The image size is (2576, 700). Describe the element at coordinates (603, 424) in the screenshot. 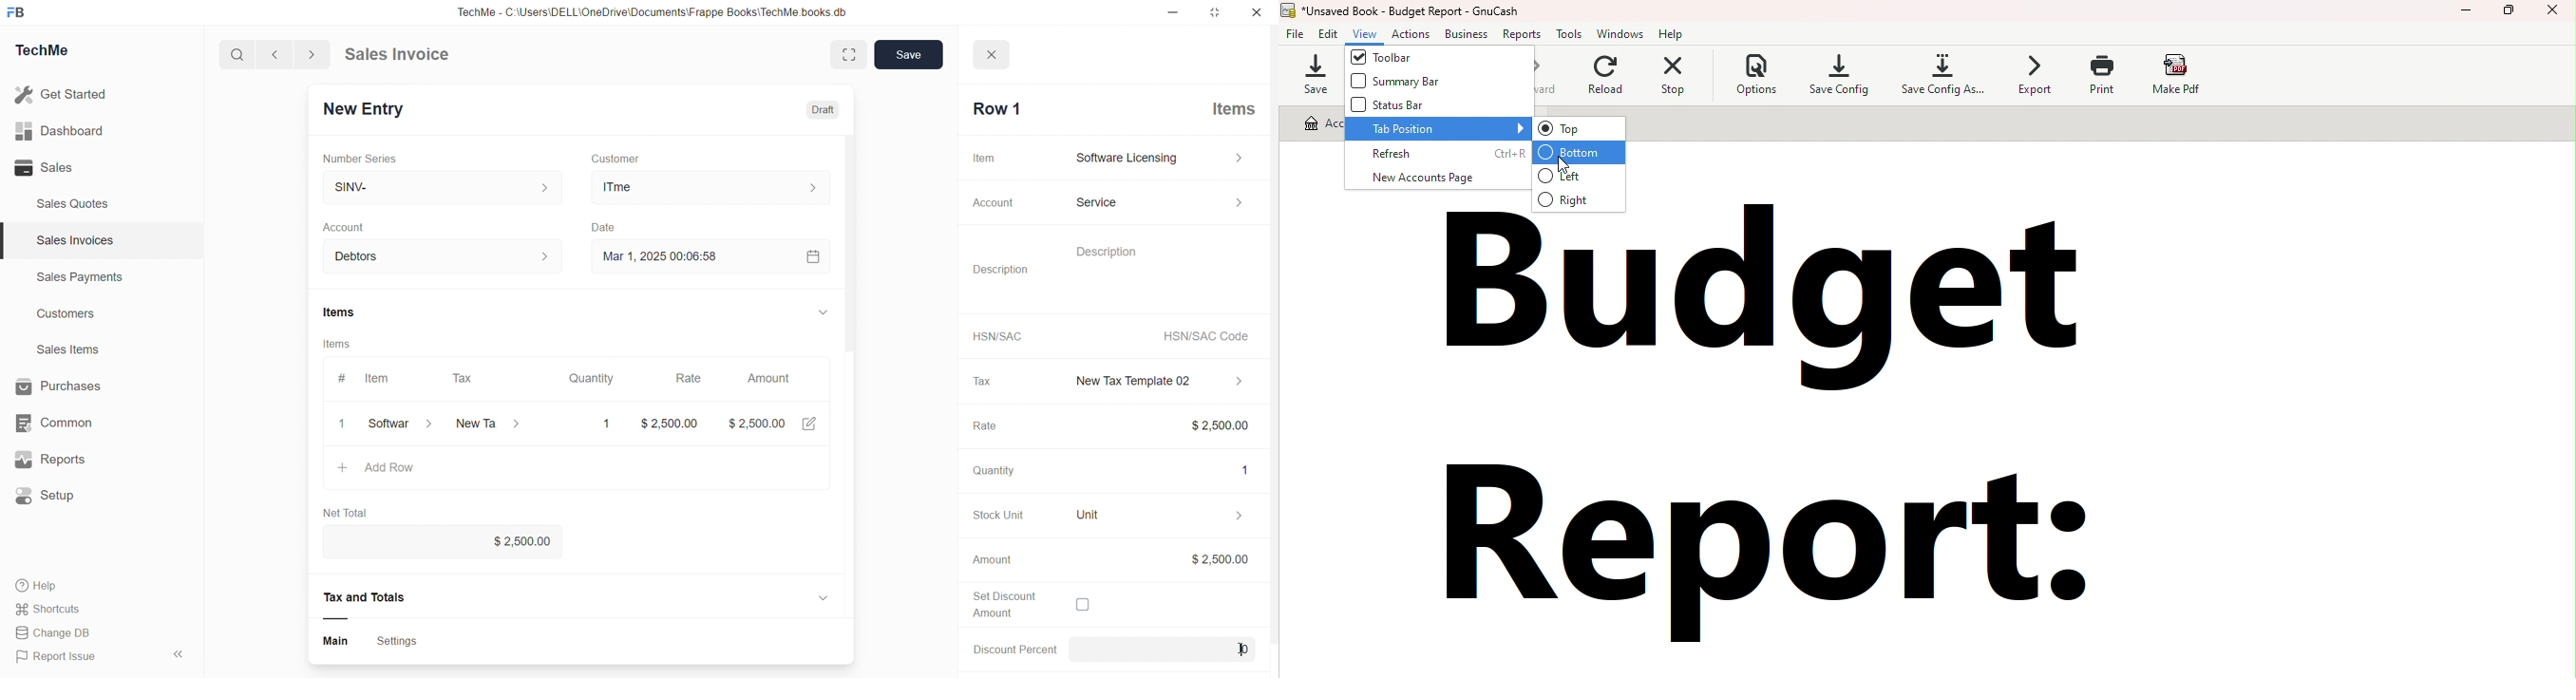

I see `1` at that location.